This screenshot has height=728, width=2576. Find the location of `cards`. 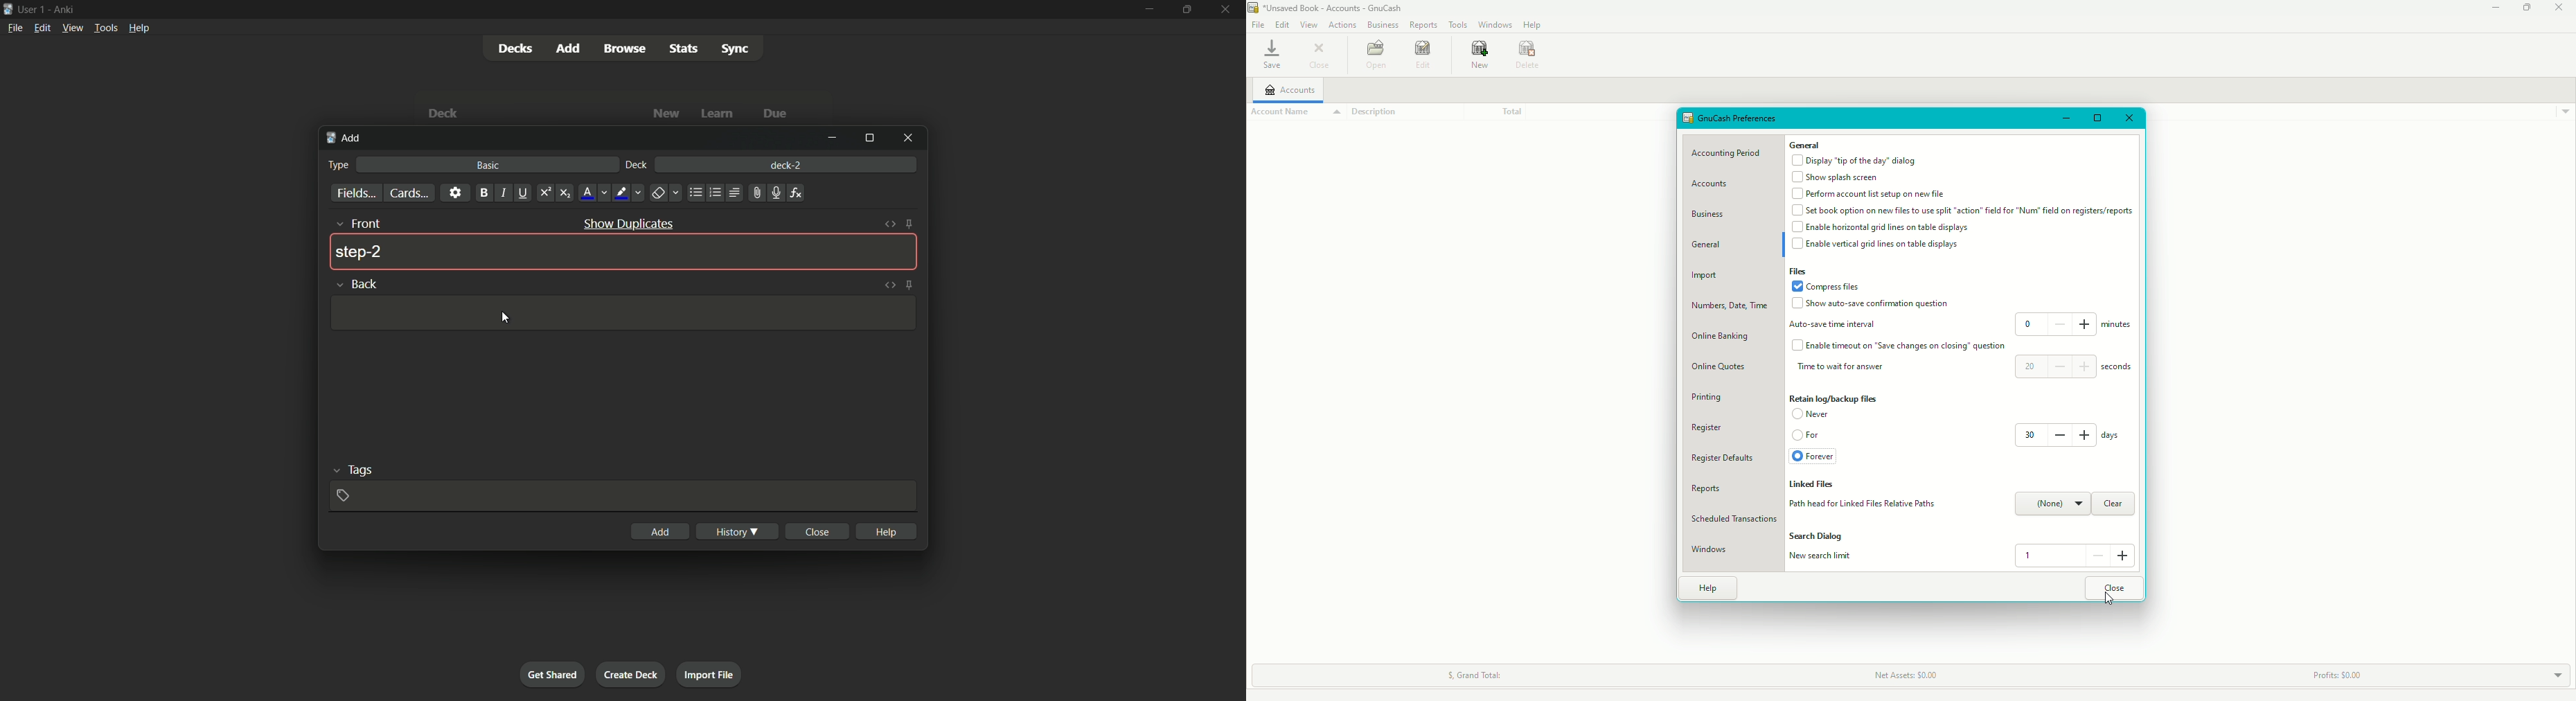

cards is located at coordinates (410, 193).